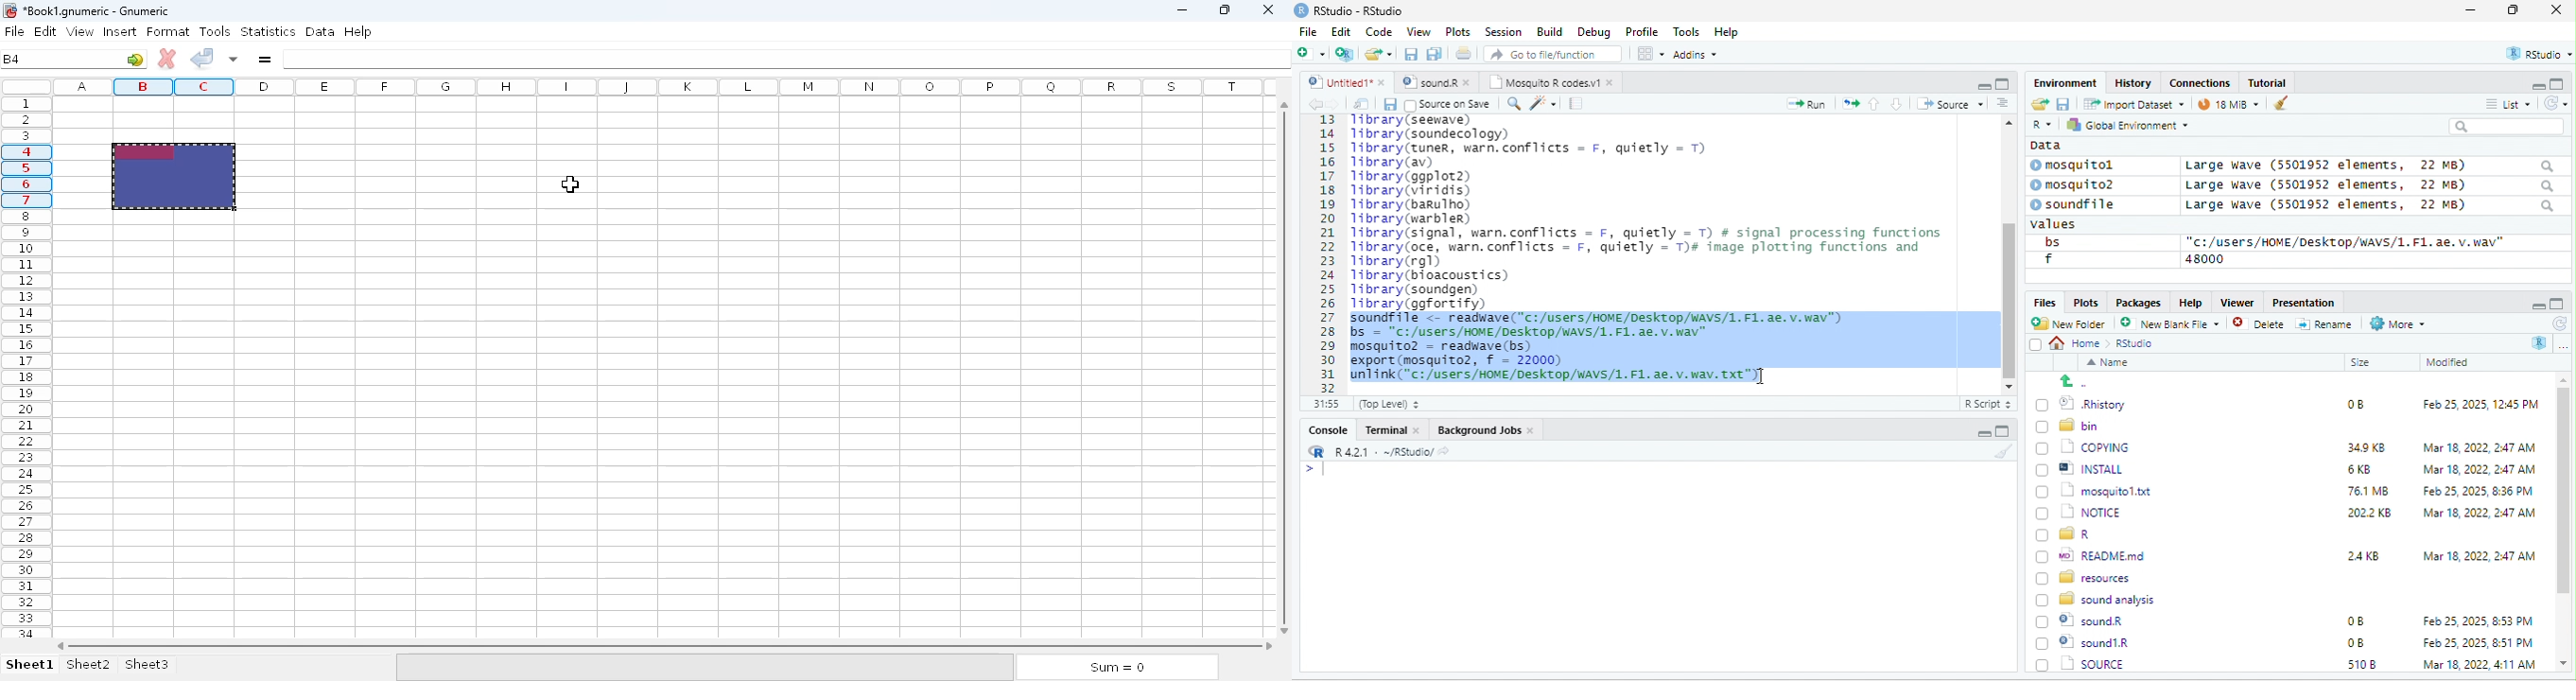 Image resolution: width=2576 pixels, height=700 pixels. Describe the element at coordinates (1950, 103) in the screenshot. I see `+ Source +` at that location.